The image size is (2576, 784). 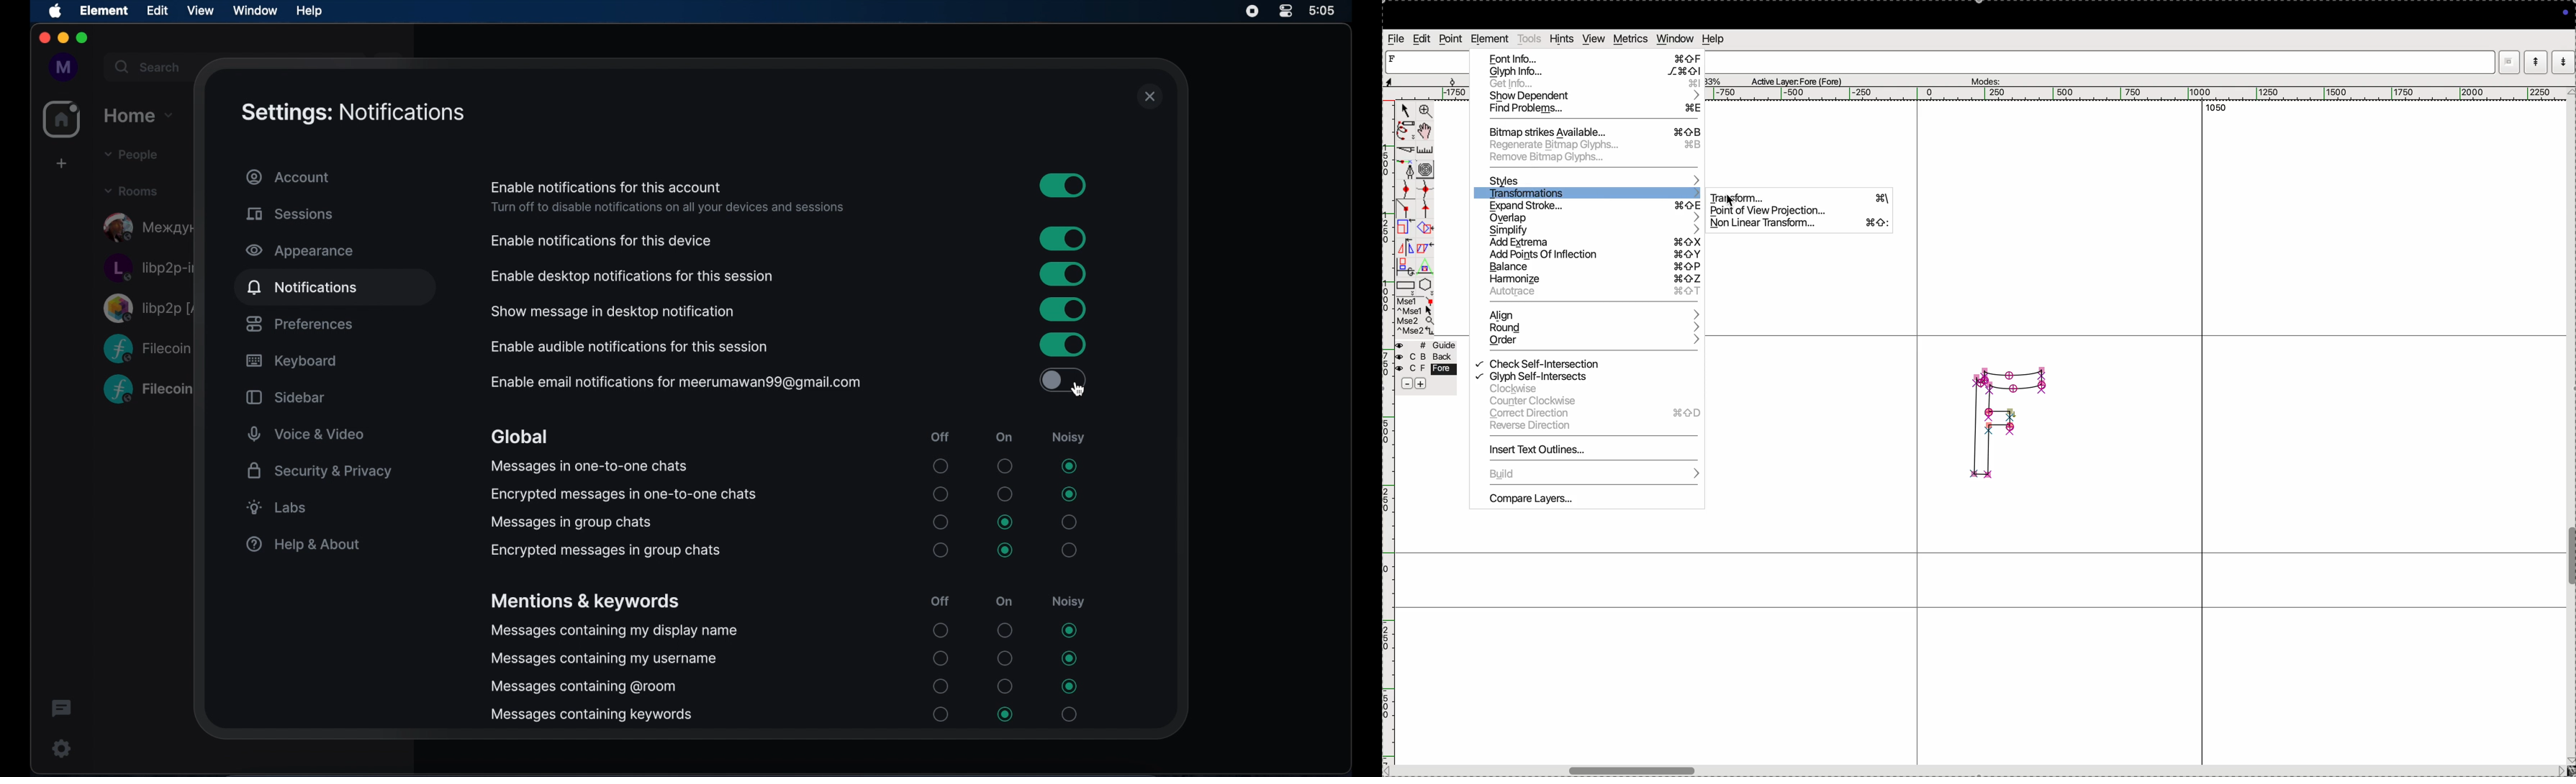 I want to click on spline, so click(x=1425, y=201).